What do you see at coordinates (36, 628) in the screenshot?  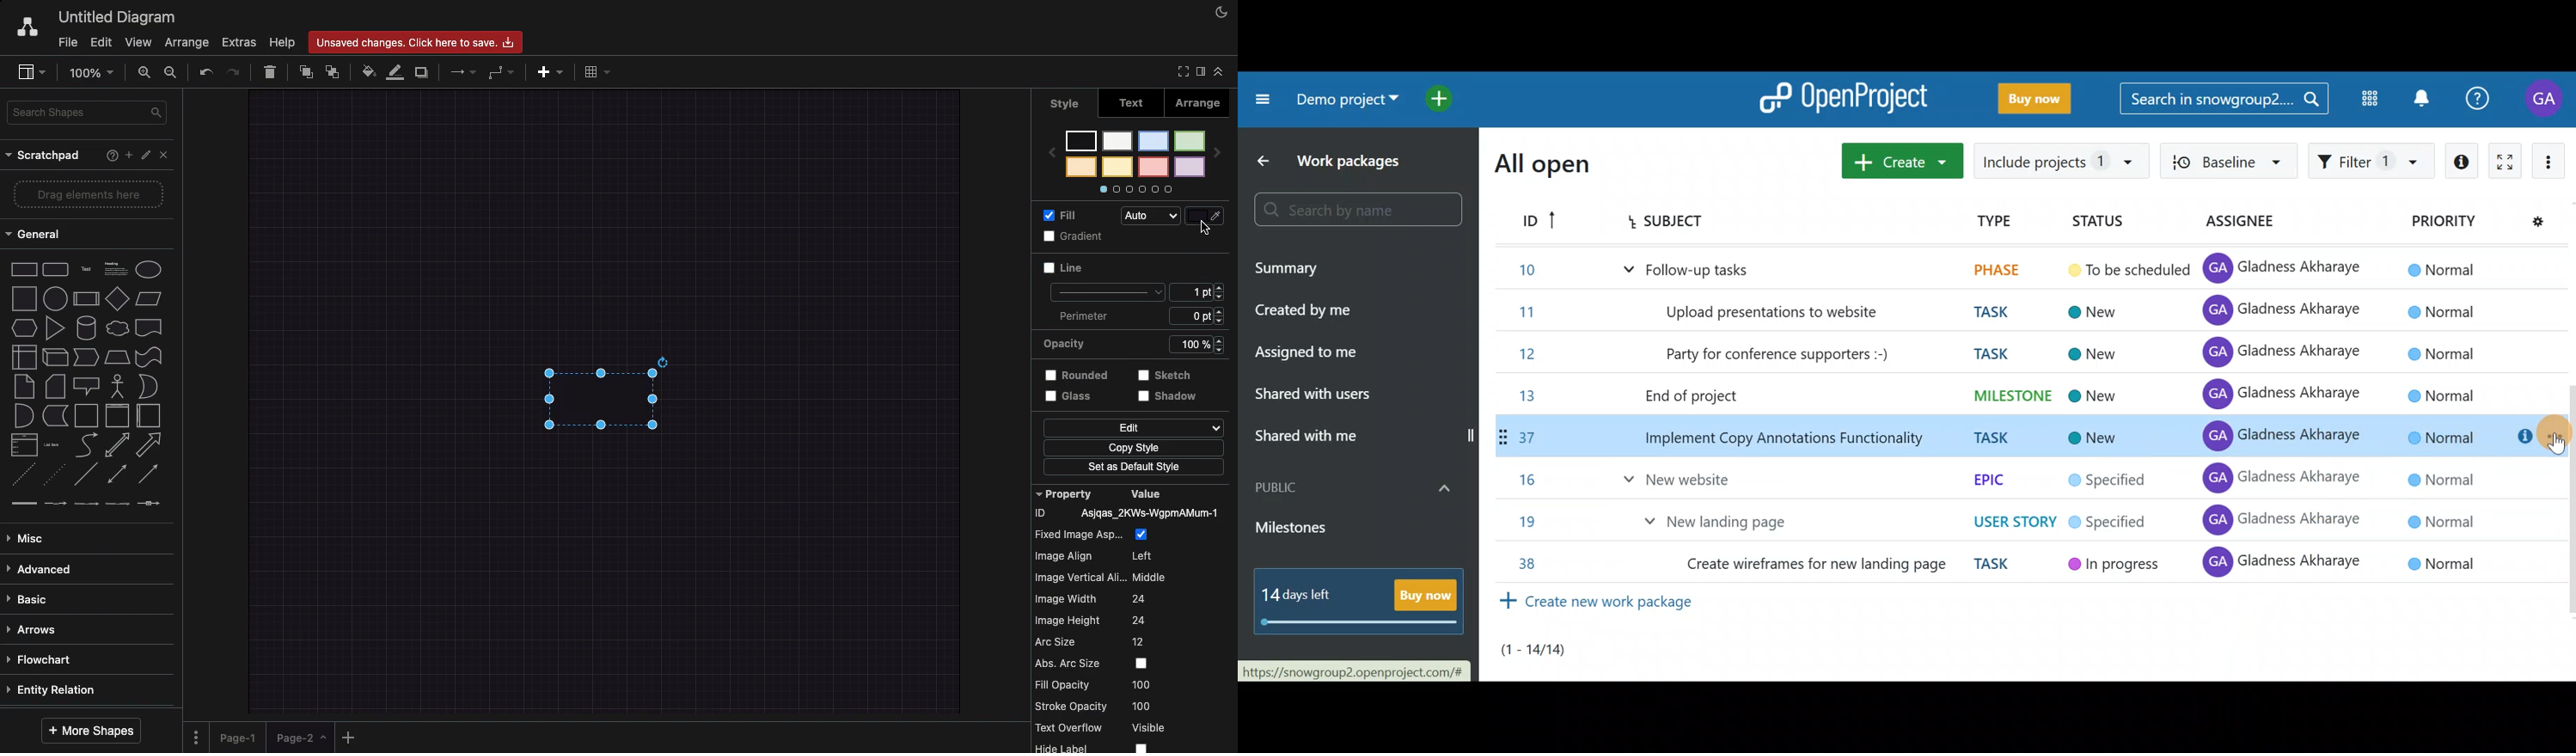 I see `Arrows` at bounding box center [36, 628].